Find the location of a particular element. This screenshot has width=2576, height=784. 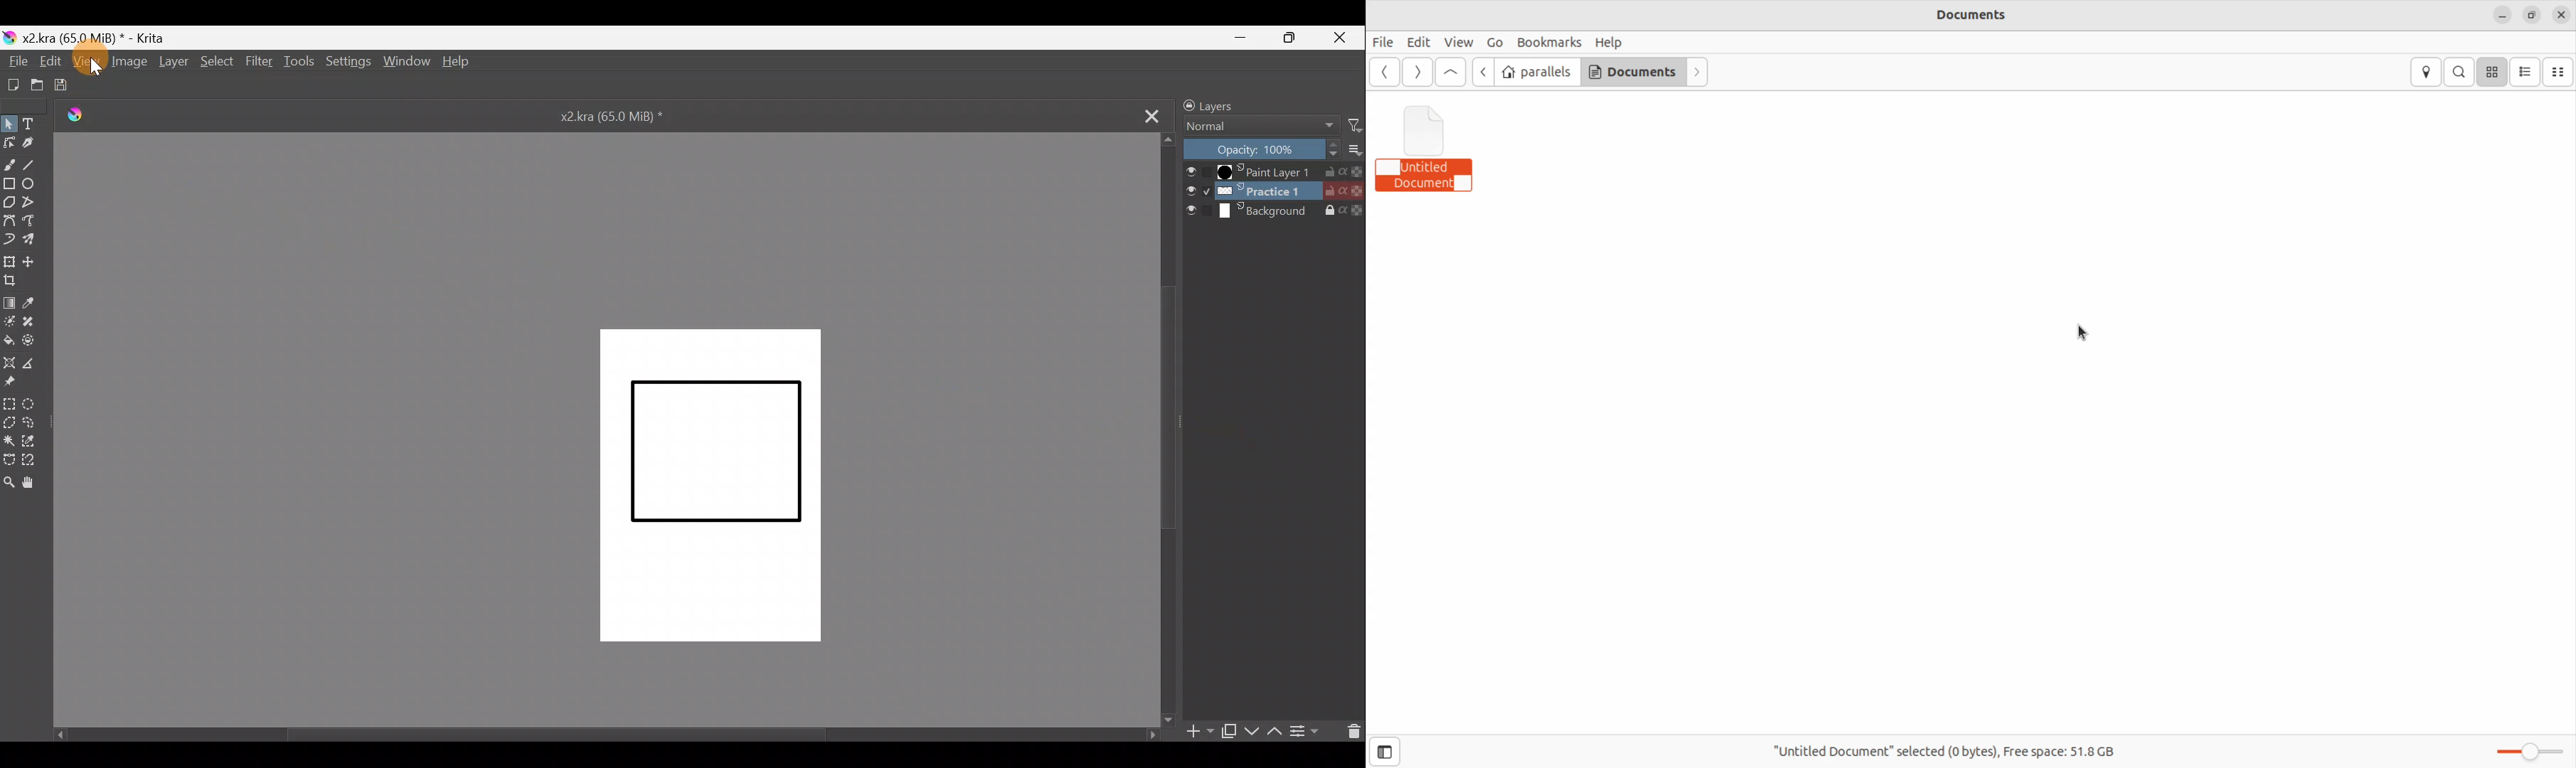

Line tool is located at coordinates (36, 163).